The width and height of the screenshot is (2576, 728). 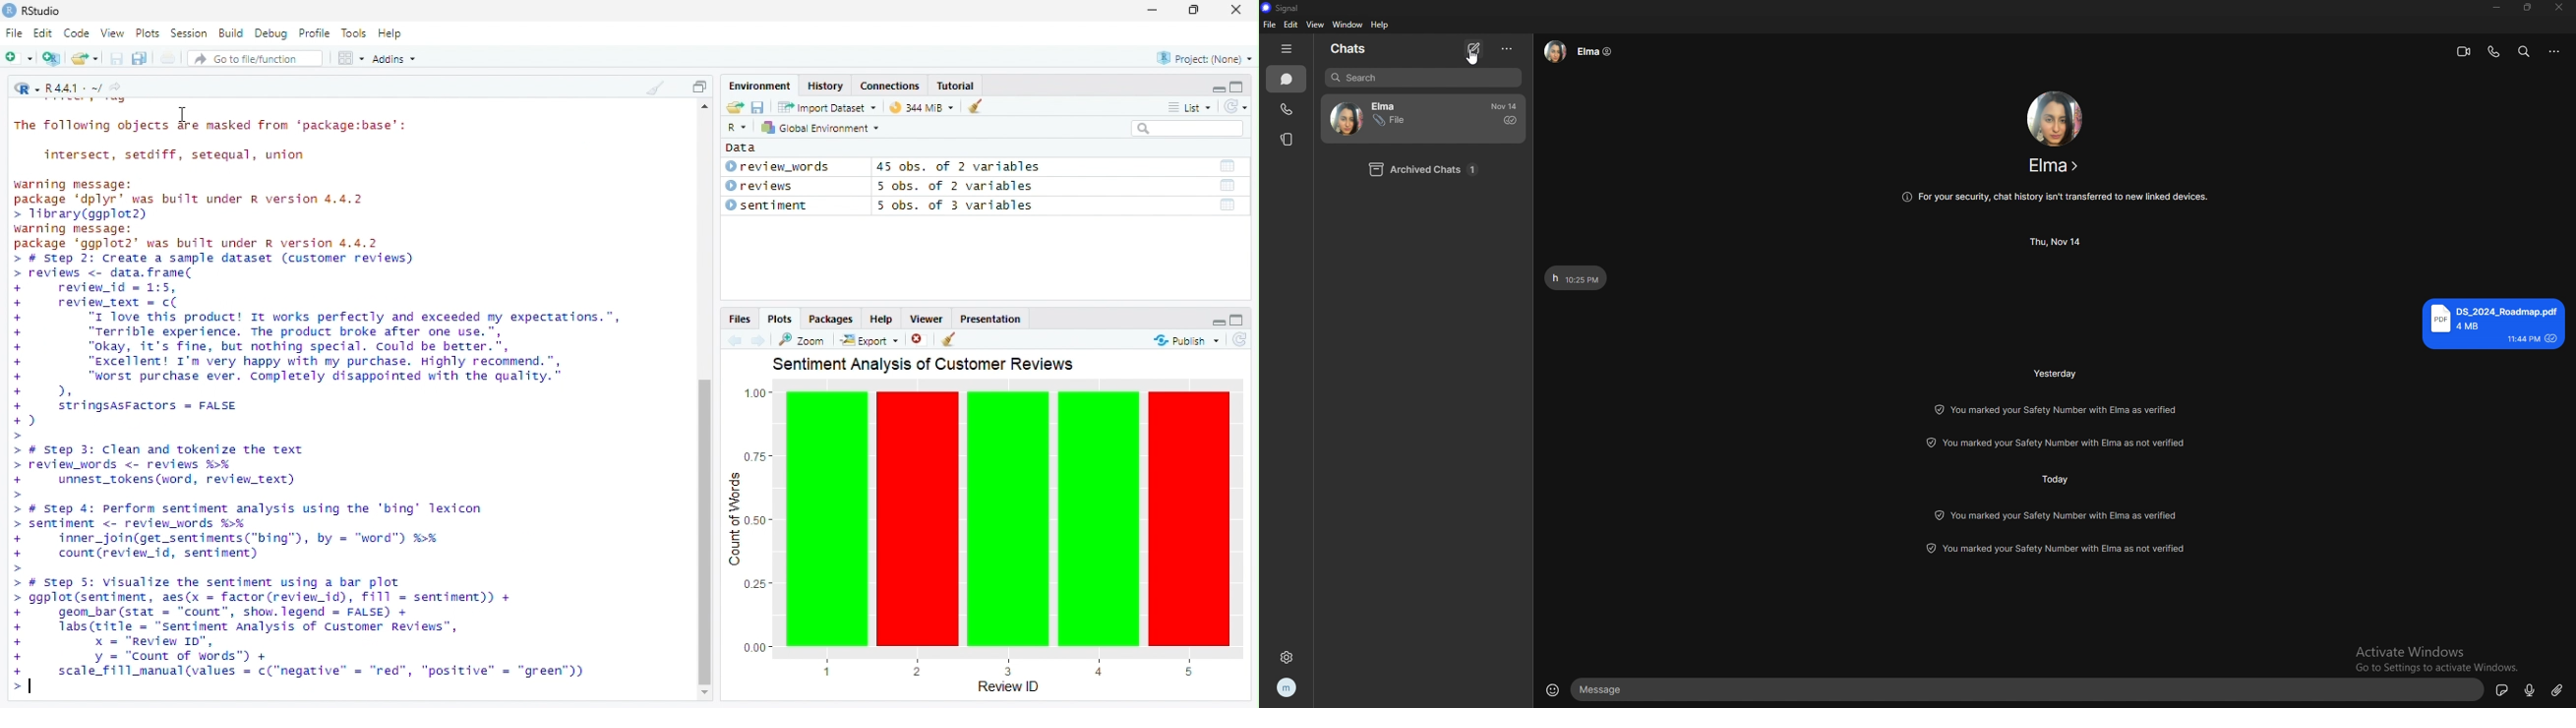 What do you see at coordinates (919, 105) in the screenshot?
I see `344 MiB` at bounding box center [919, 105].